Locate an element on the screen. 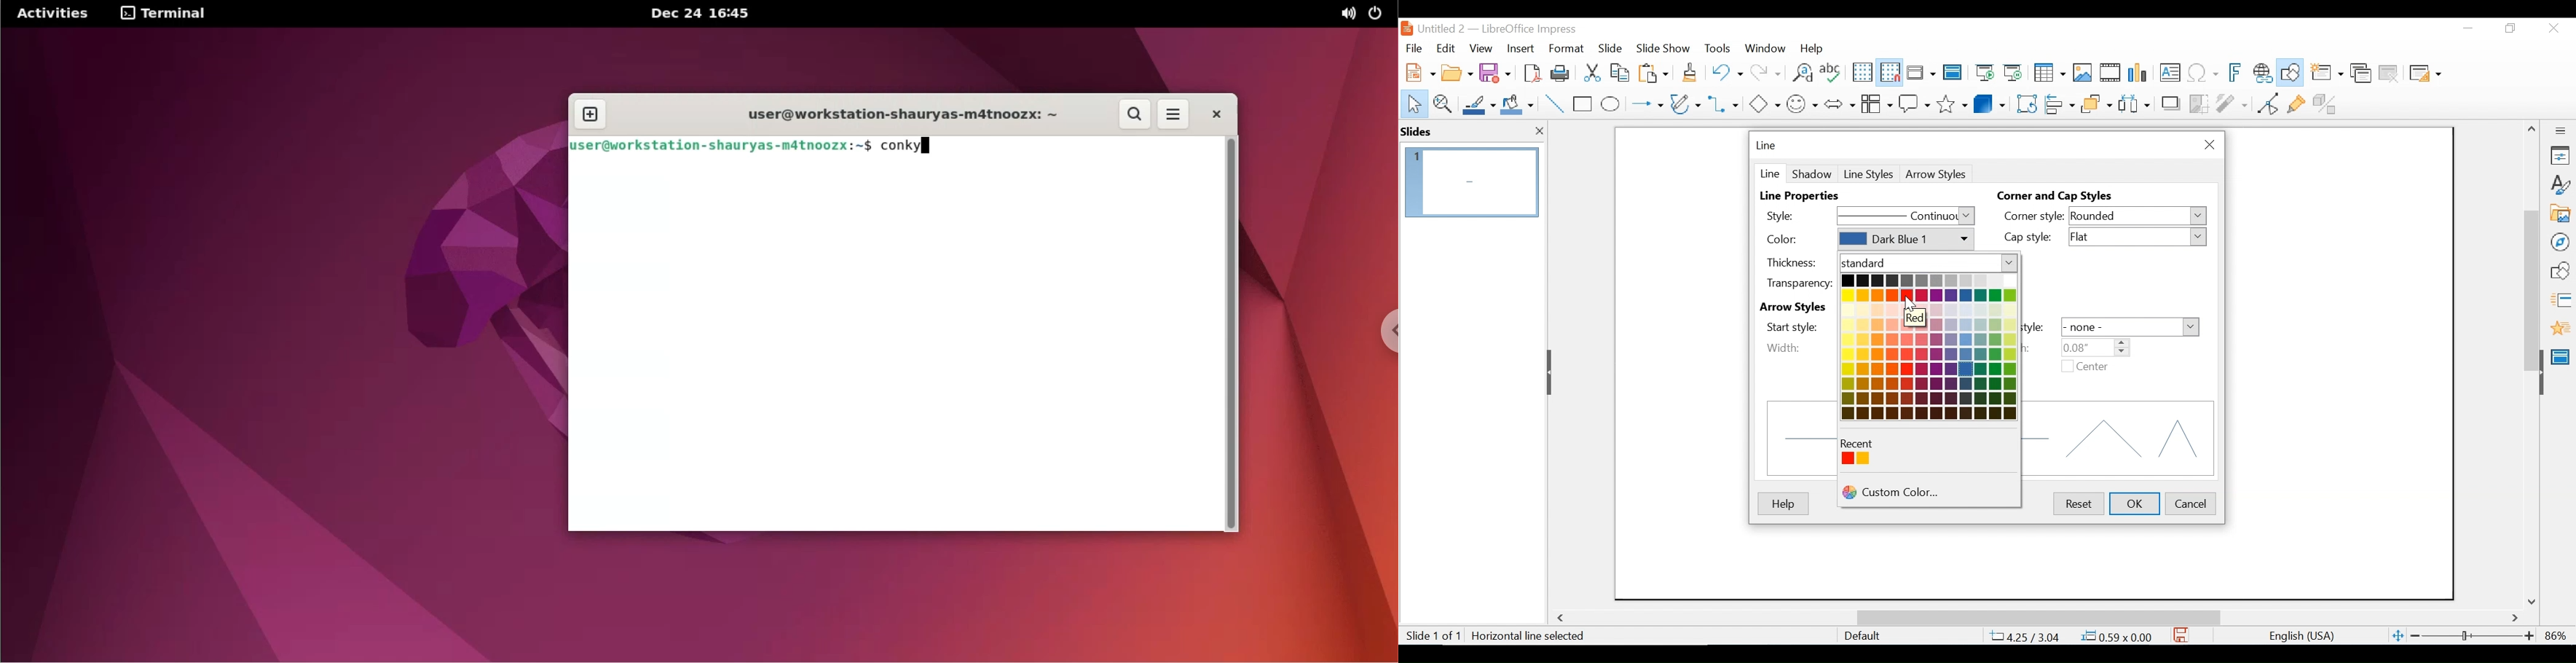 Image resolution: width=2576 pixels, height=672 pixels. Start from Current Slide is located at coordinates (2013, 74).